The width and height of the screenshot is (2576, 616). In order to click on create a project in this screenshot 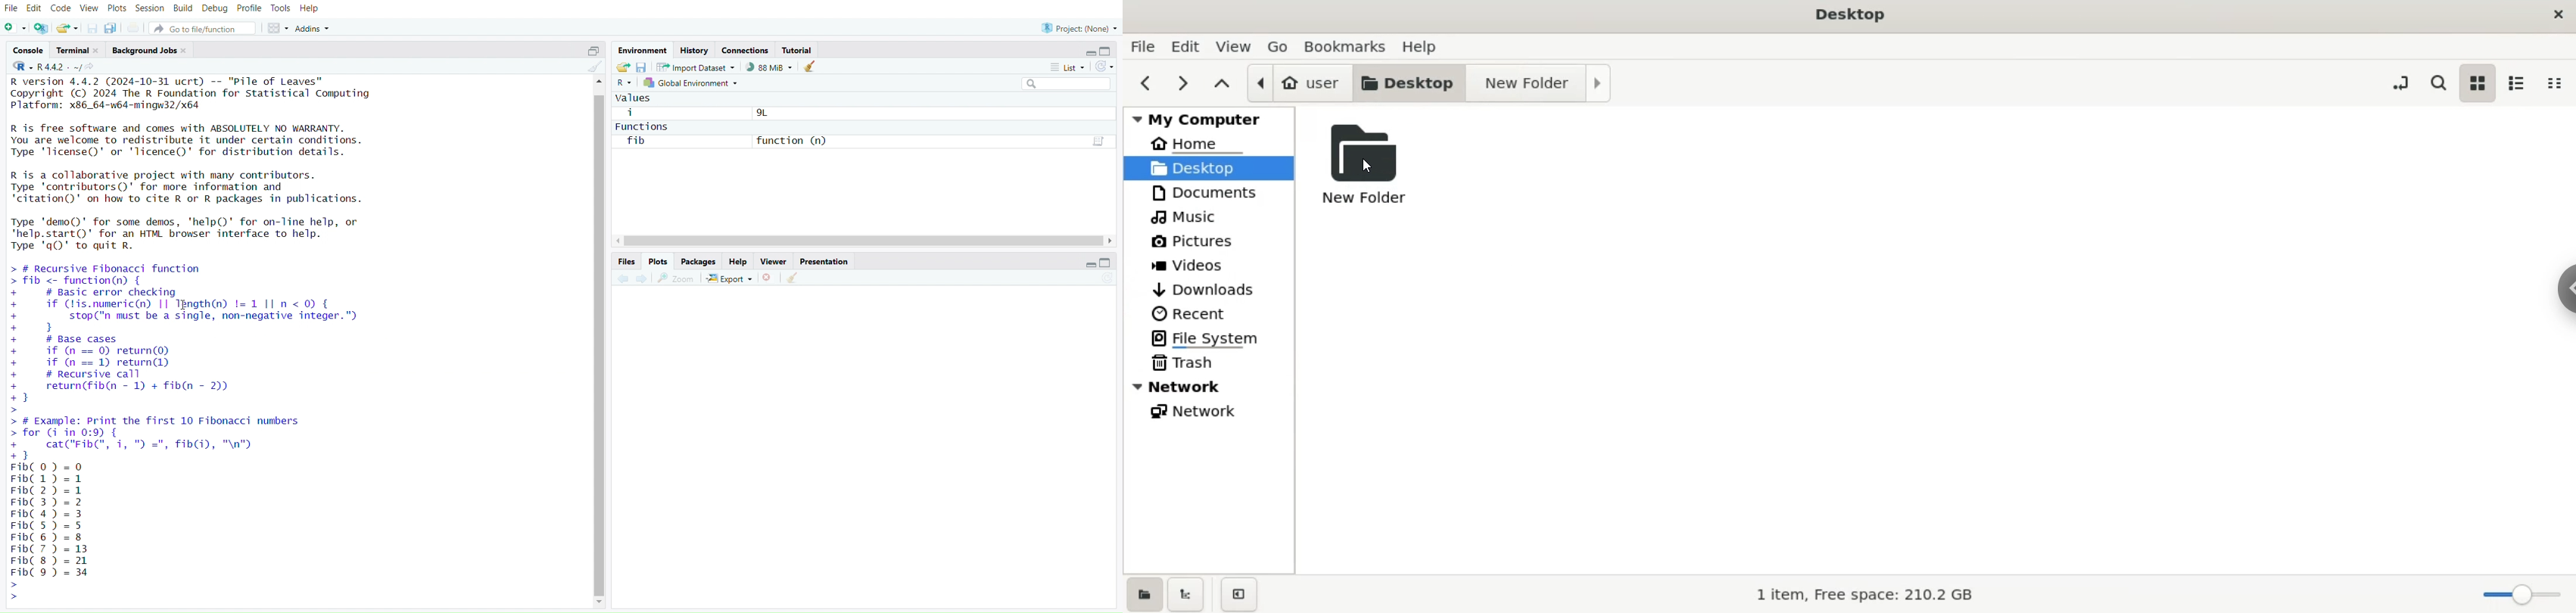, I will do `click(42, 29)`.